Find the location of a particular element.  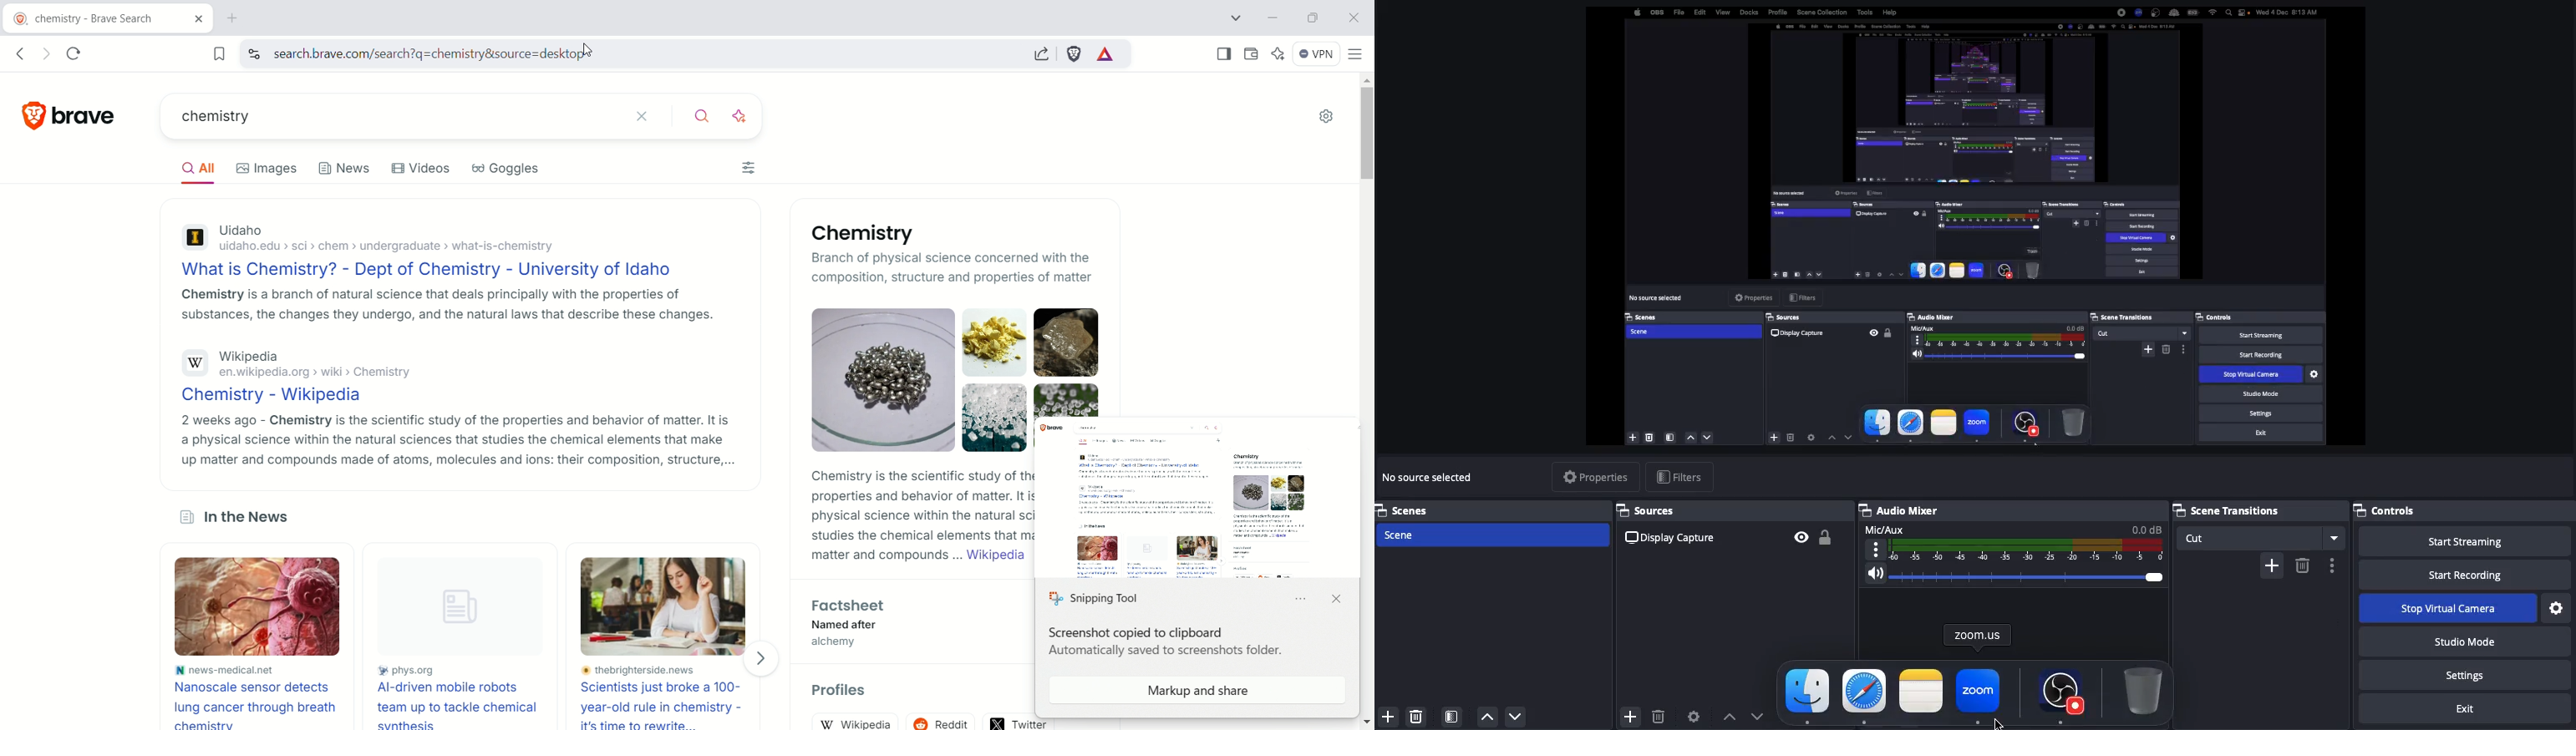

Studio mode is located at coordinates (2462, 640).